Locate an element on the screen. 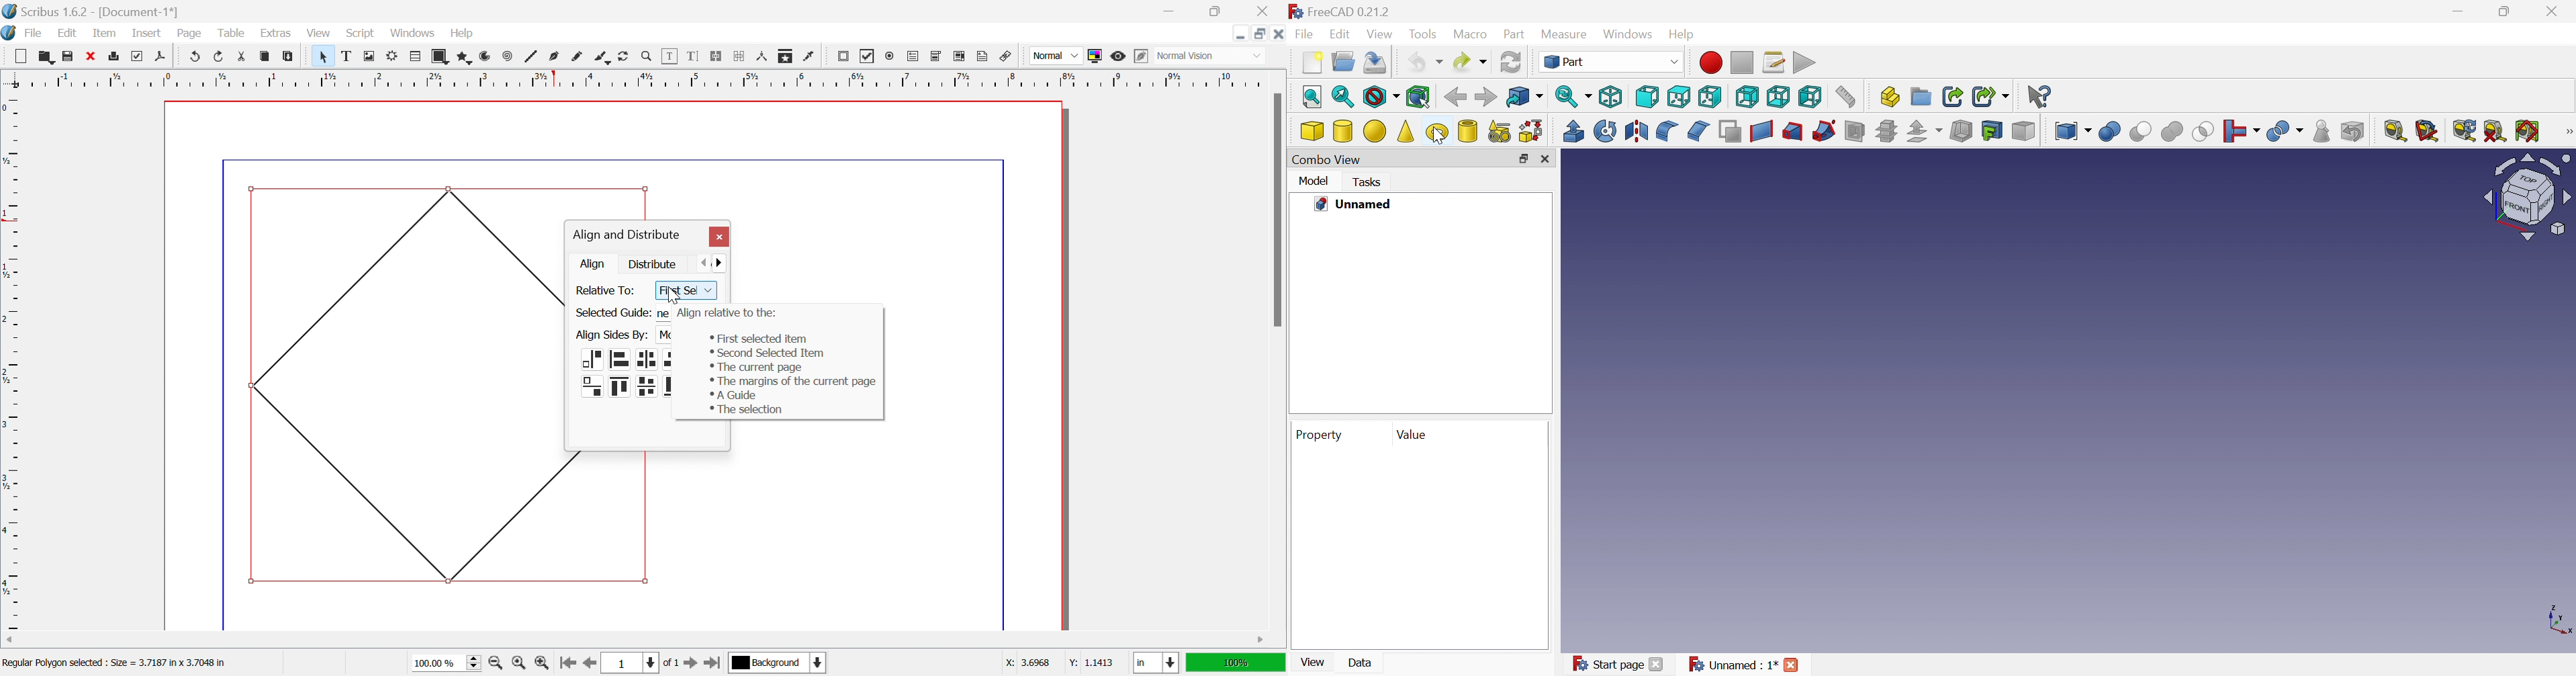 The width and height of the screenshot is (2576, 700). Make face from wires is located at coordinates (1730, 132).